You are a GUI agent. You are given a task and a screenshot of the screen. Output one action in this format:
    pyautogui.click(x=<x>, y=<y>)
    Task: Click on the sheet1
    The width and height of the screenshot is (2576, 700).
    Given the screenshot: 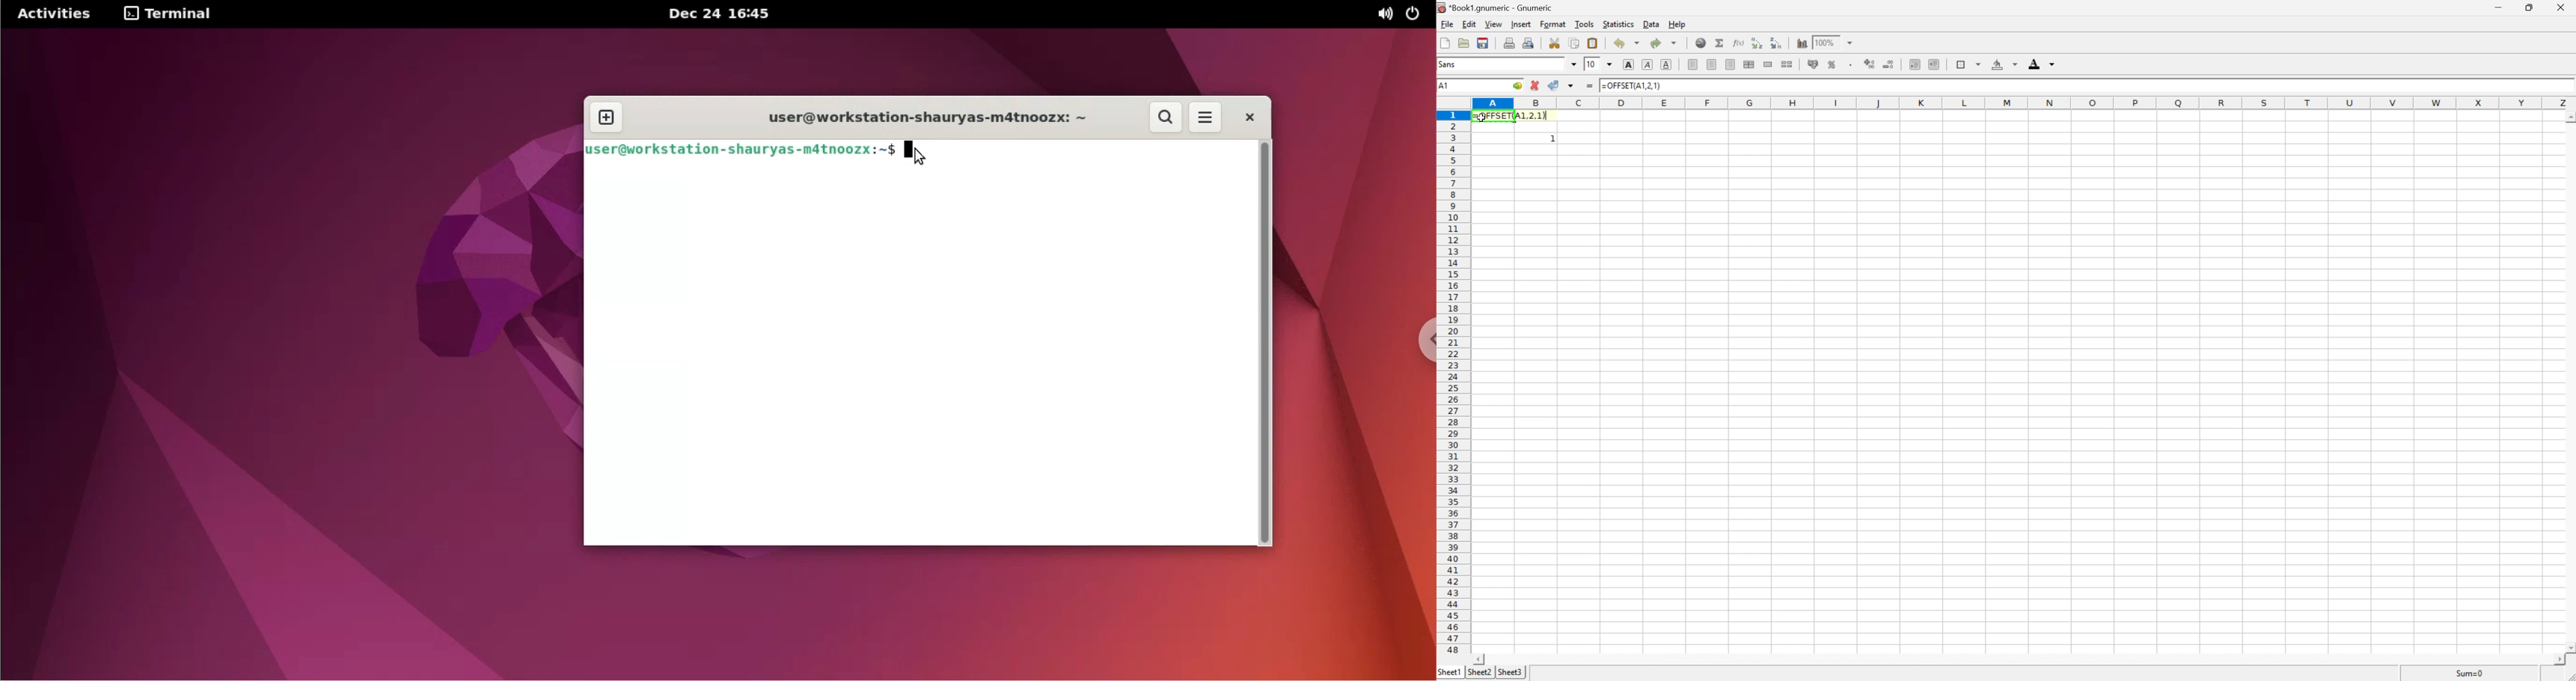 What is the action you would take?
    pyautogui.click(x=1449, y=674)
    